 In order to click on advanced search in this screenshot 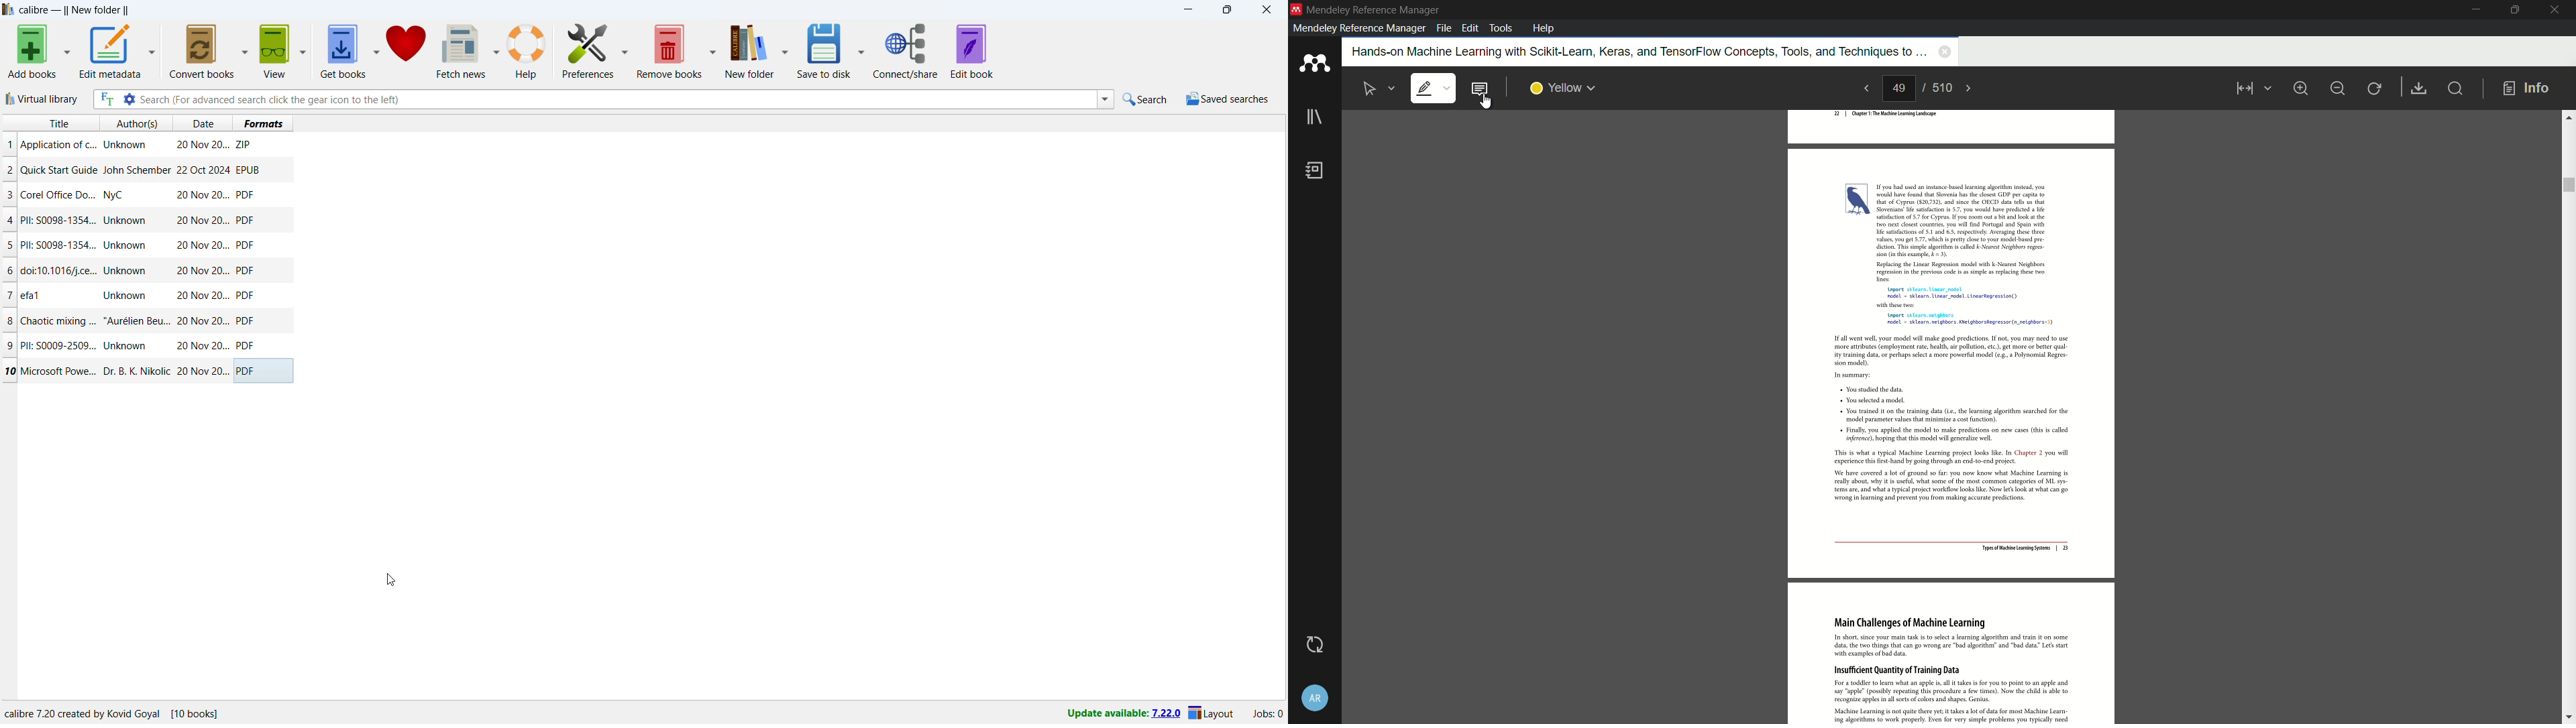, I will do `click(129, 99)`.